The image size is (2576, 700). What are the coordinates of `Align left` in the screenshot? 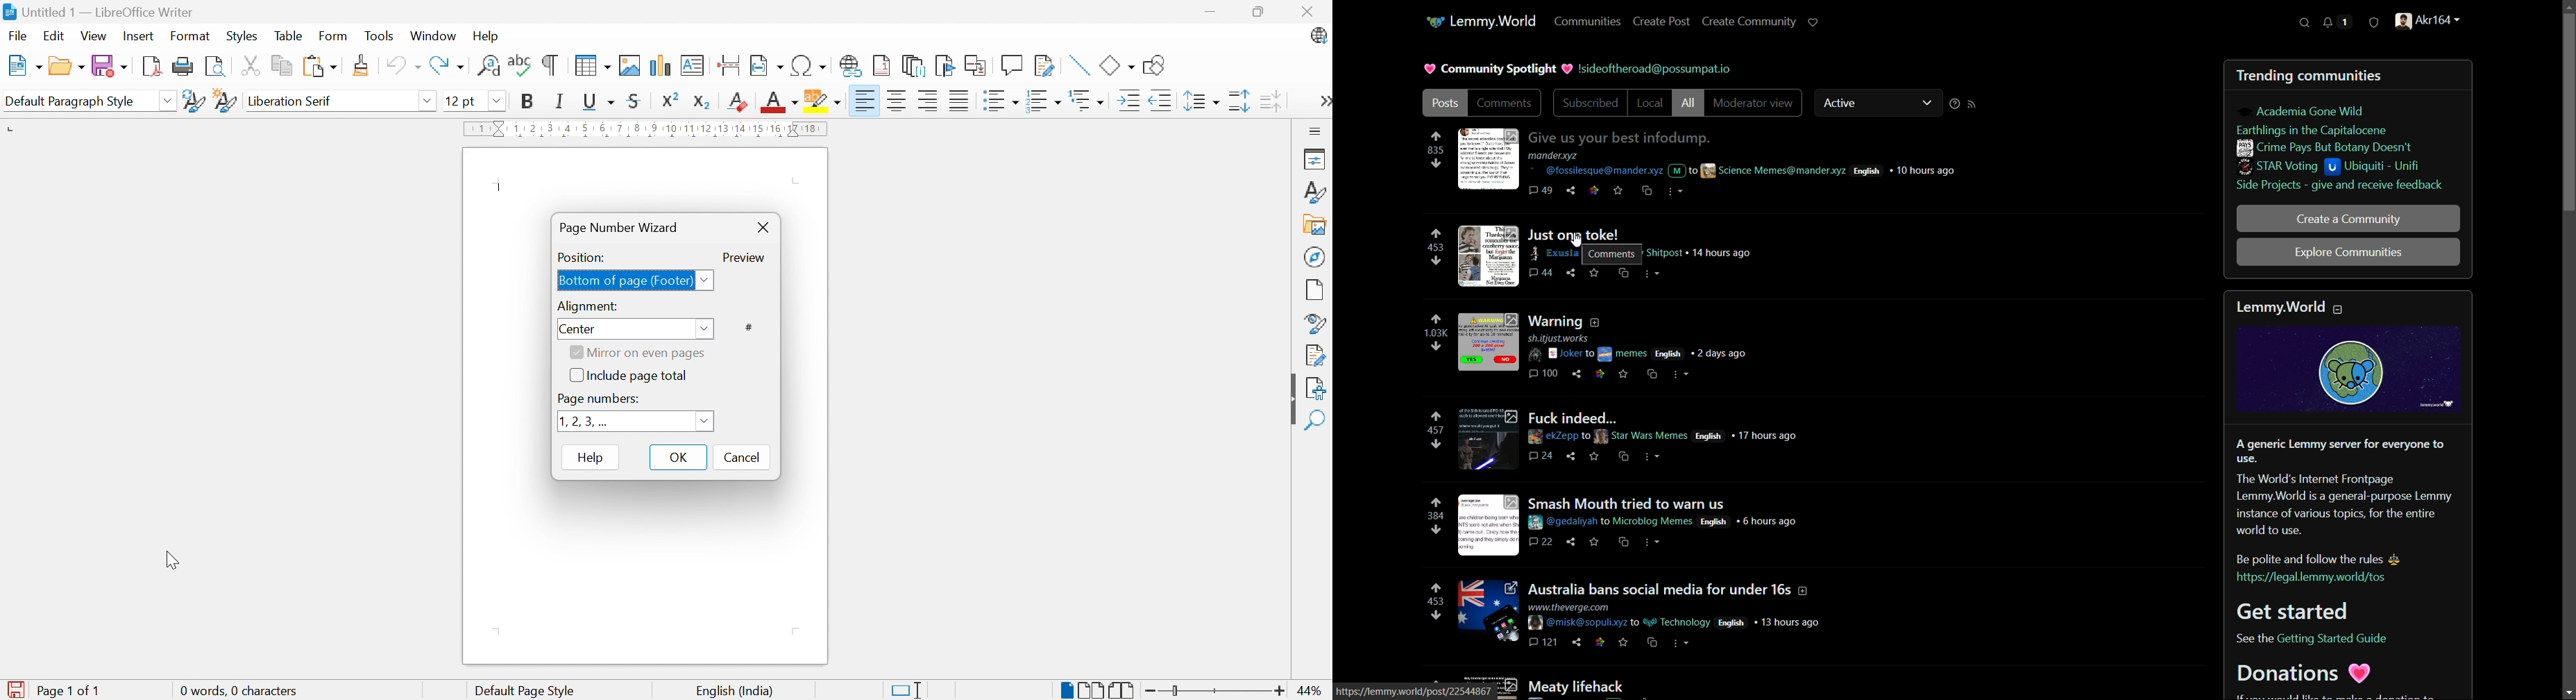 It's located at (866, 99).